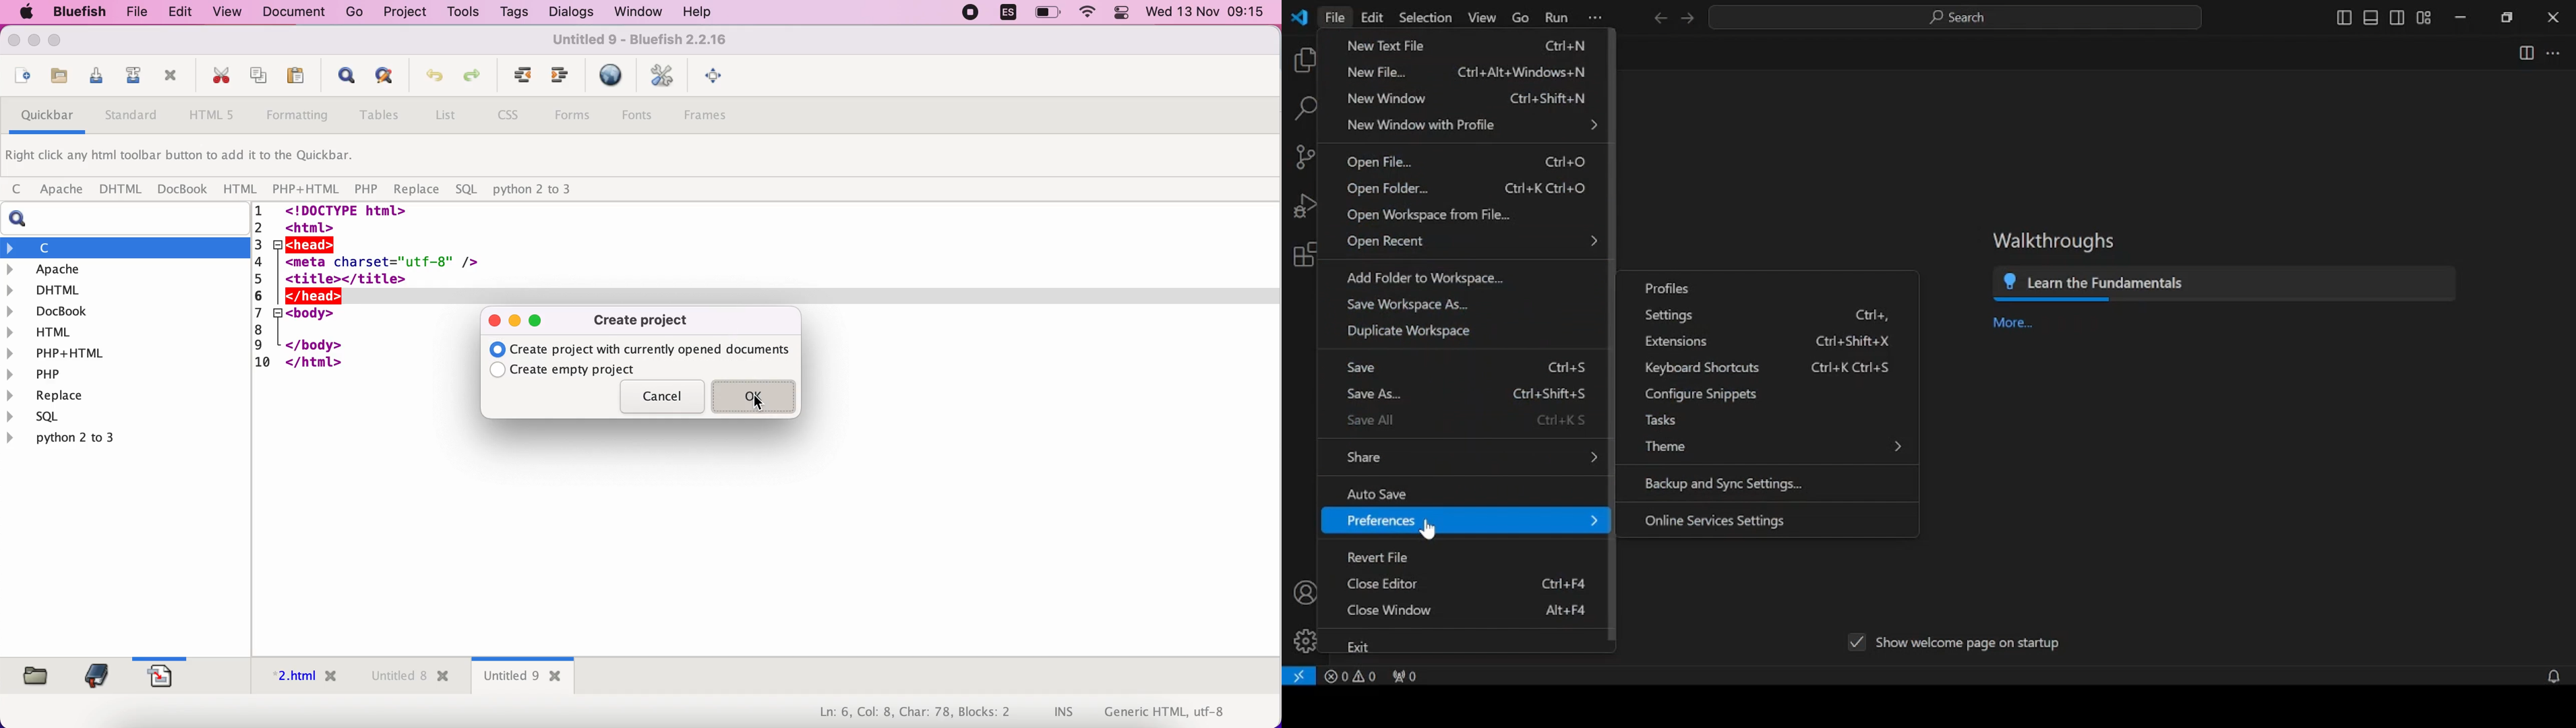 This screenshot has height=728, width=2576. I want to click on , so click(167, 76).